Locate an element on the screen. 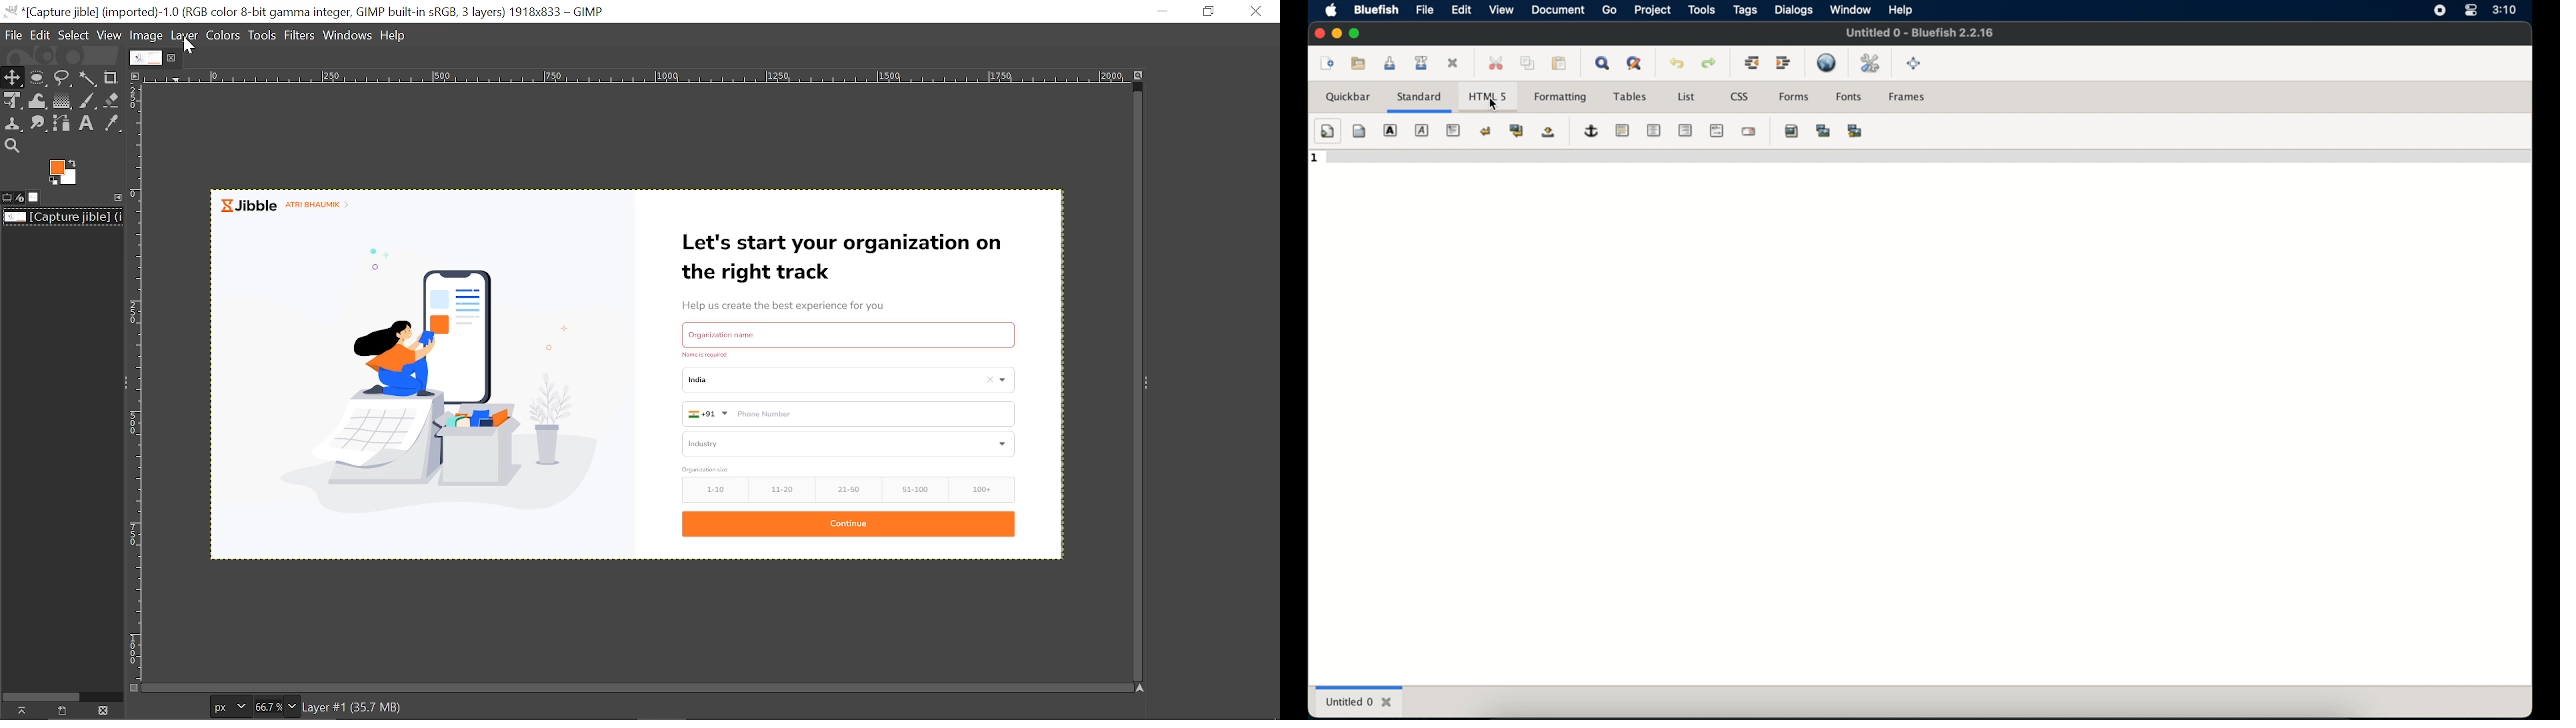 The image size is (2576, 728). close current file is located at coordinates (1454, 64).